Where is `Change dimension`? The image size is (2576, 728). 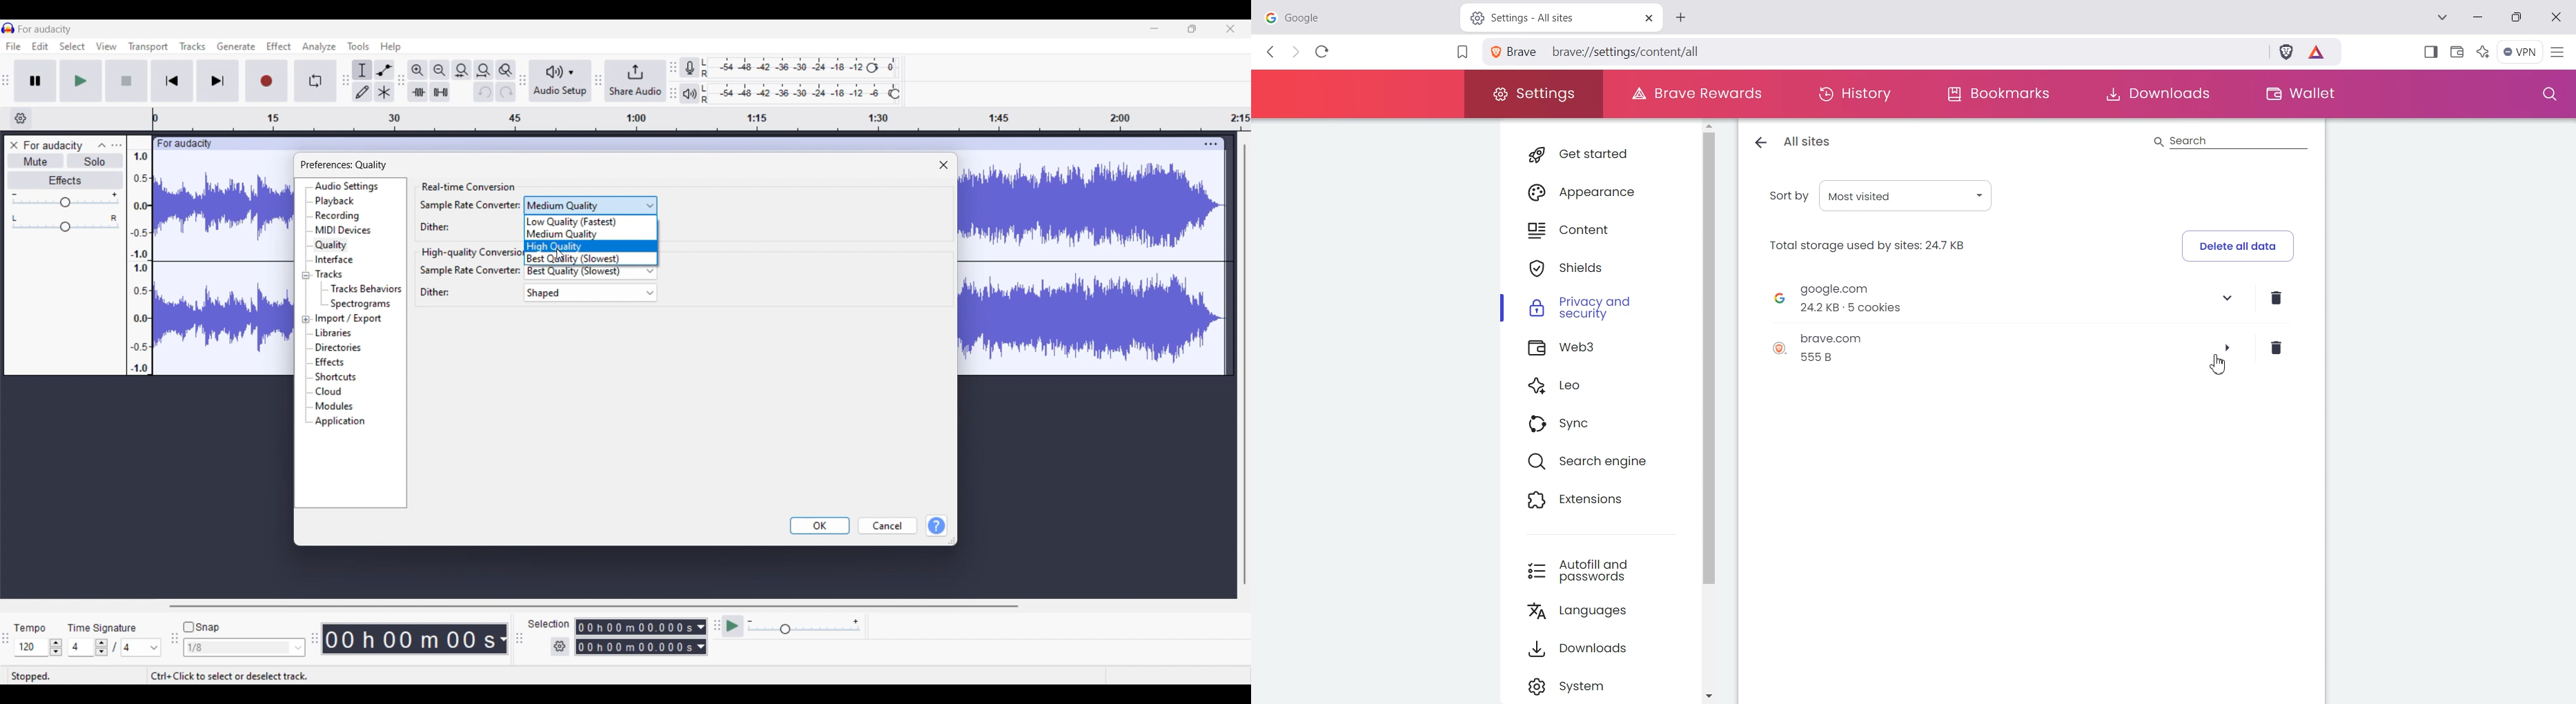 Change dimension is located at coordinates (952, 541).